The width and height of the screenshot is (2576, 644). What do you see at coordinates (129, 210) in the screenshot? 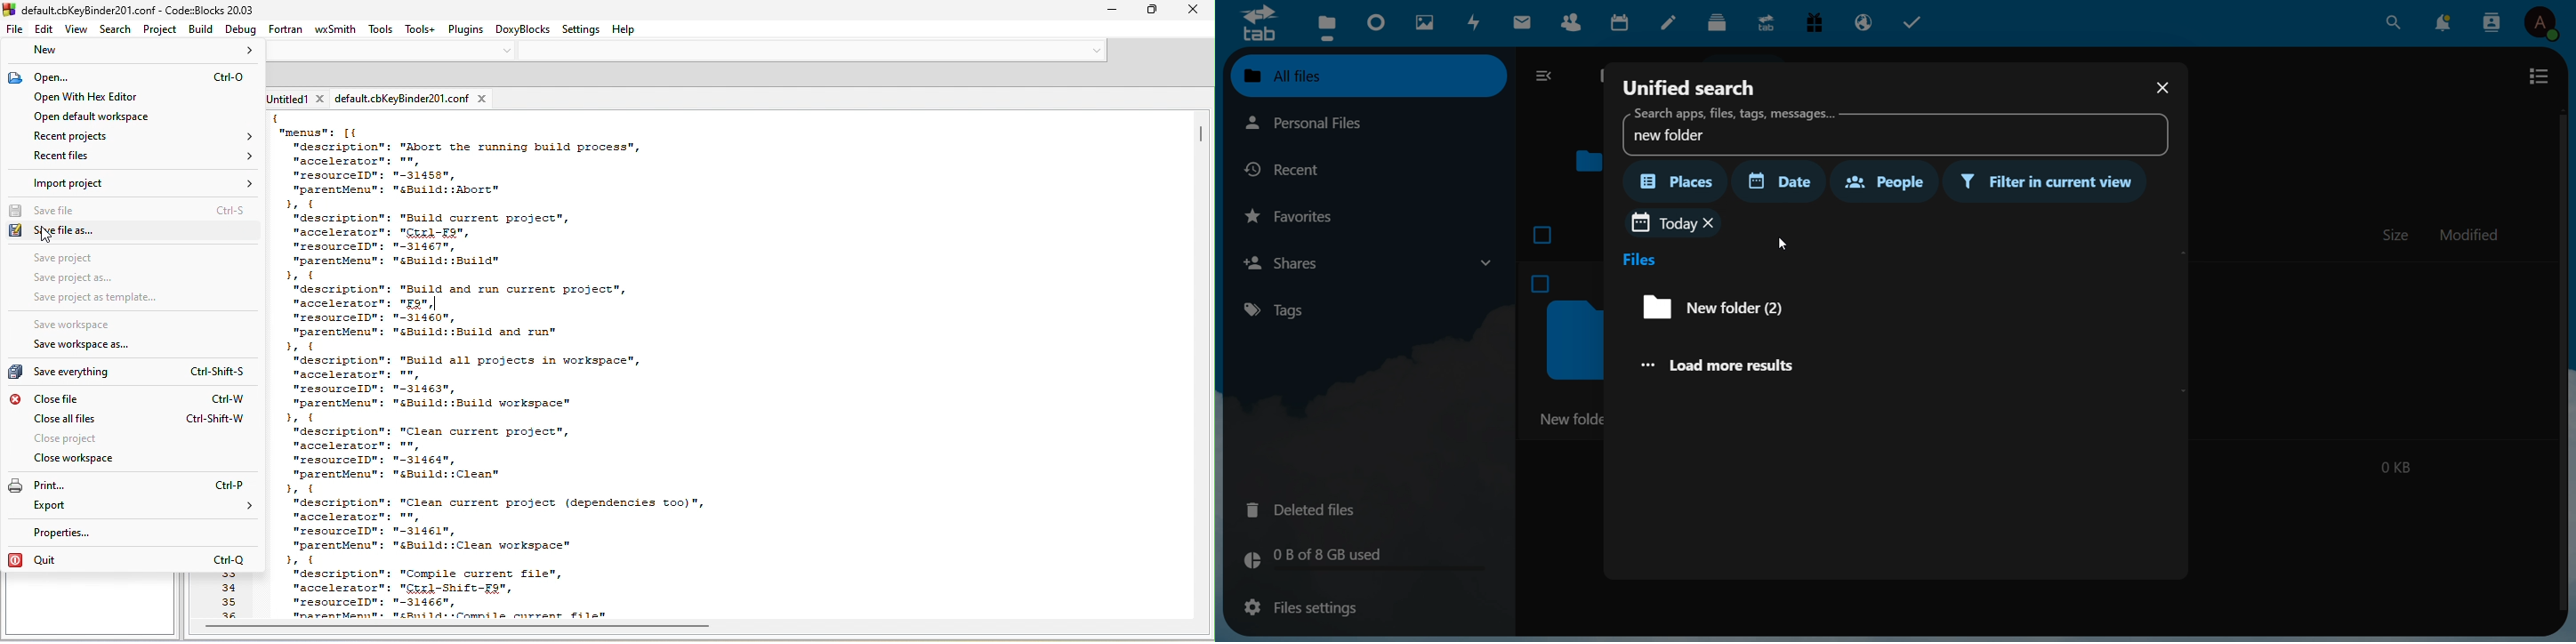
I see `save file` at bounding box center [129, 210].